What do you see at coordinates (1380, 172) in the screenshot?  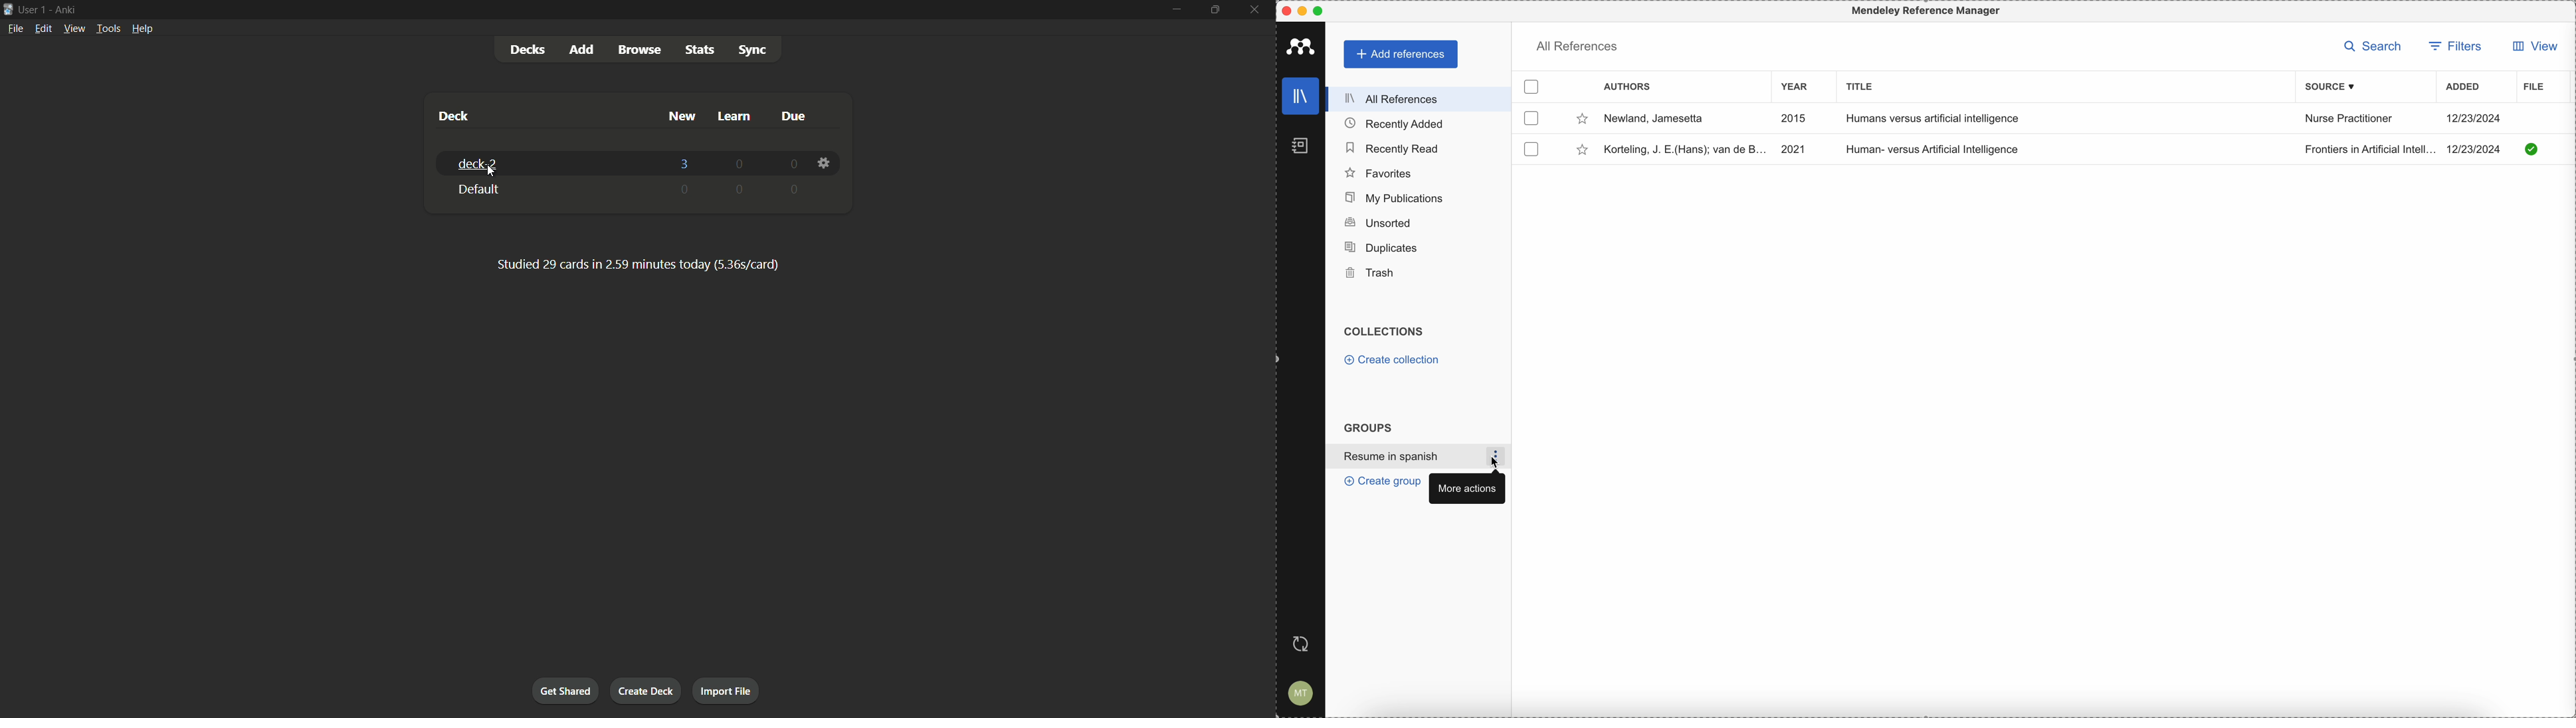 I see `favorites` at bounding box center [1380, 172].